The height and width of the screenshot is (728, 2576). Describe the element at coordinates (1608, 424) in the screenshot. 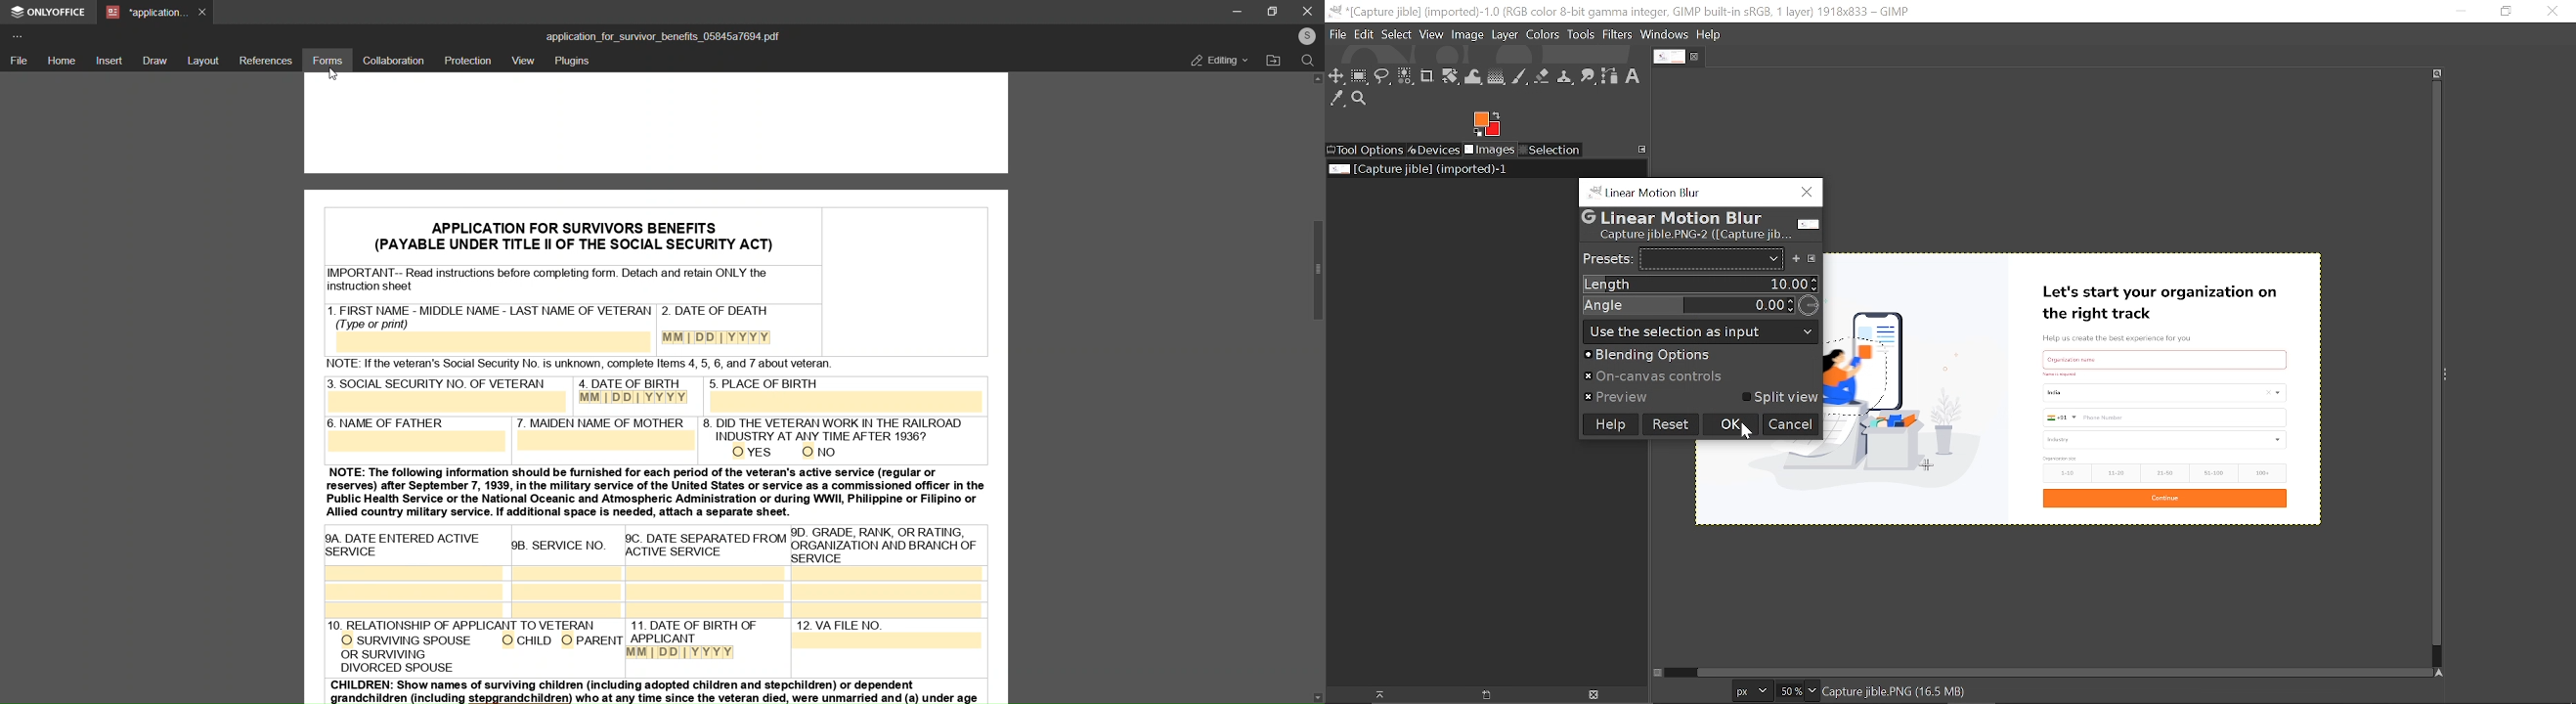

I see `Help` at that location.